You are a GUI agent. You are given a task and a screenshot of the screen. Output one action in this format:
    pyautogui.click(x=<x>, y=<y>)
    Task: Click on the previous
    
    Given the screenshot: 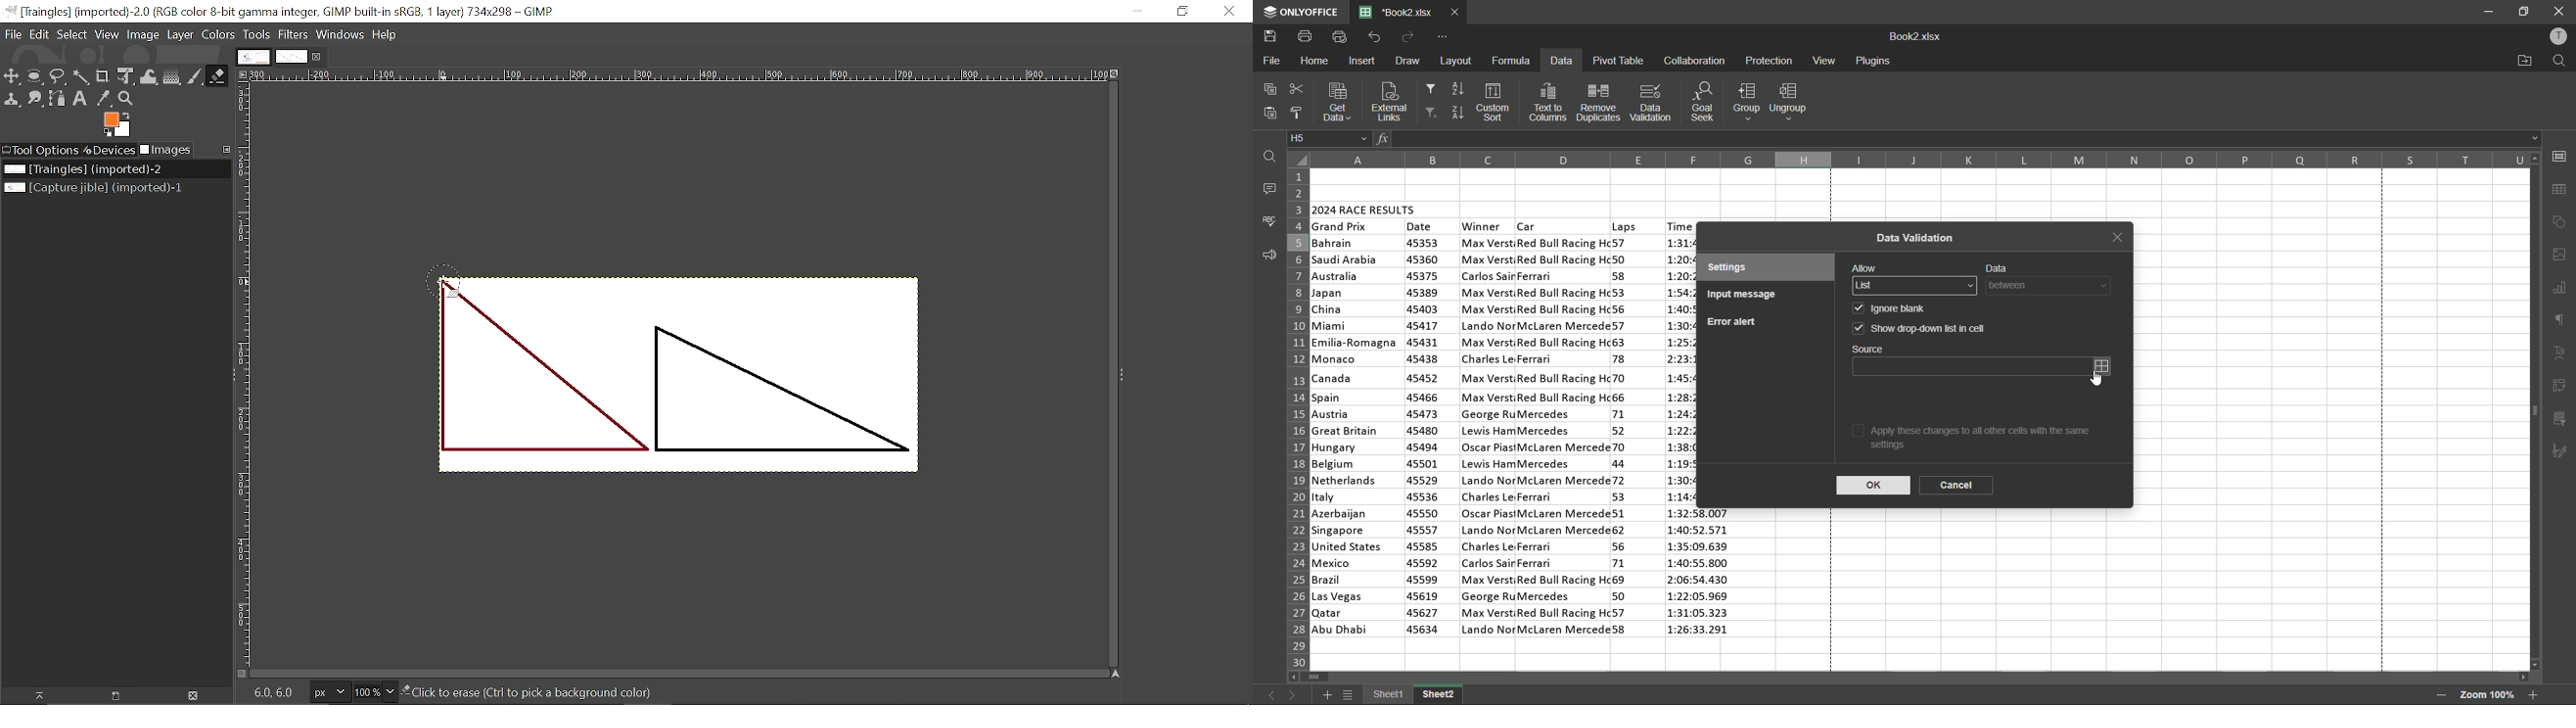 What is the action you would take?
    pyautogui.click(x=1270, y=694)
    